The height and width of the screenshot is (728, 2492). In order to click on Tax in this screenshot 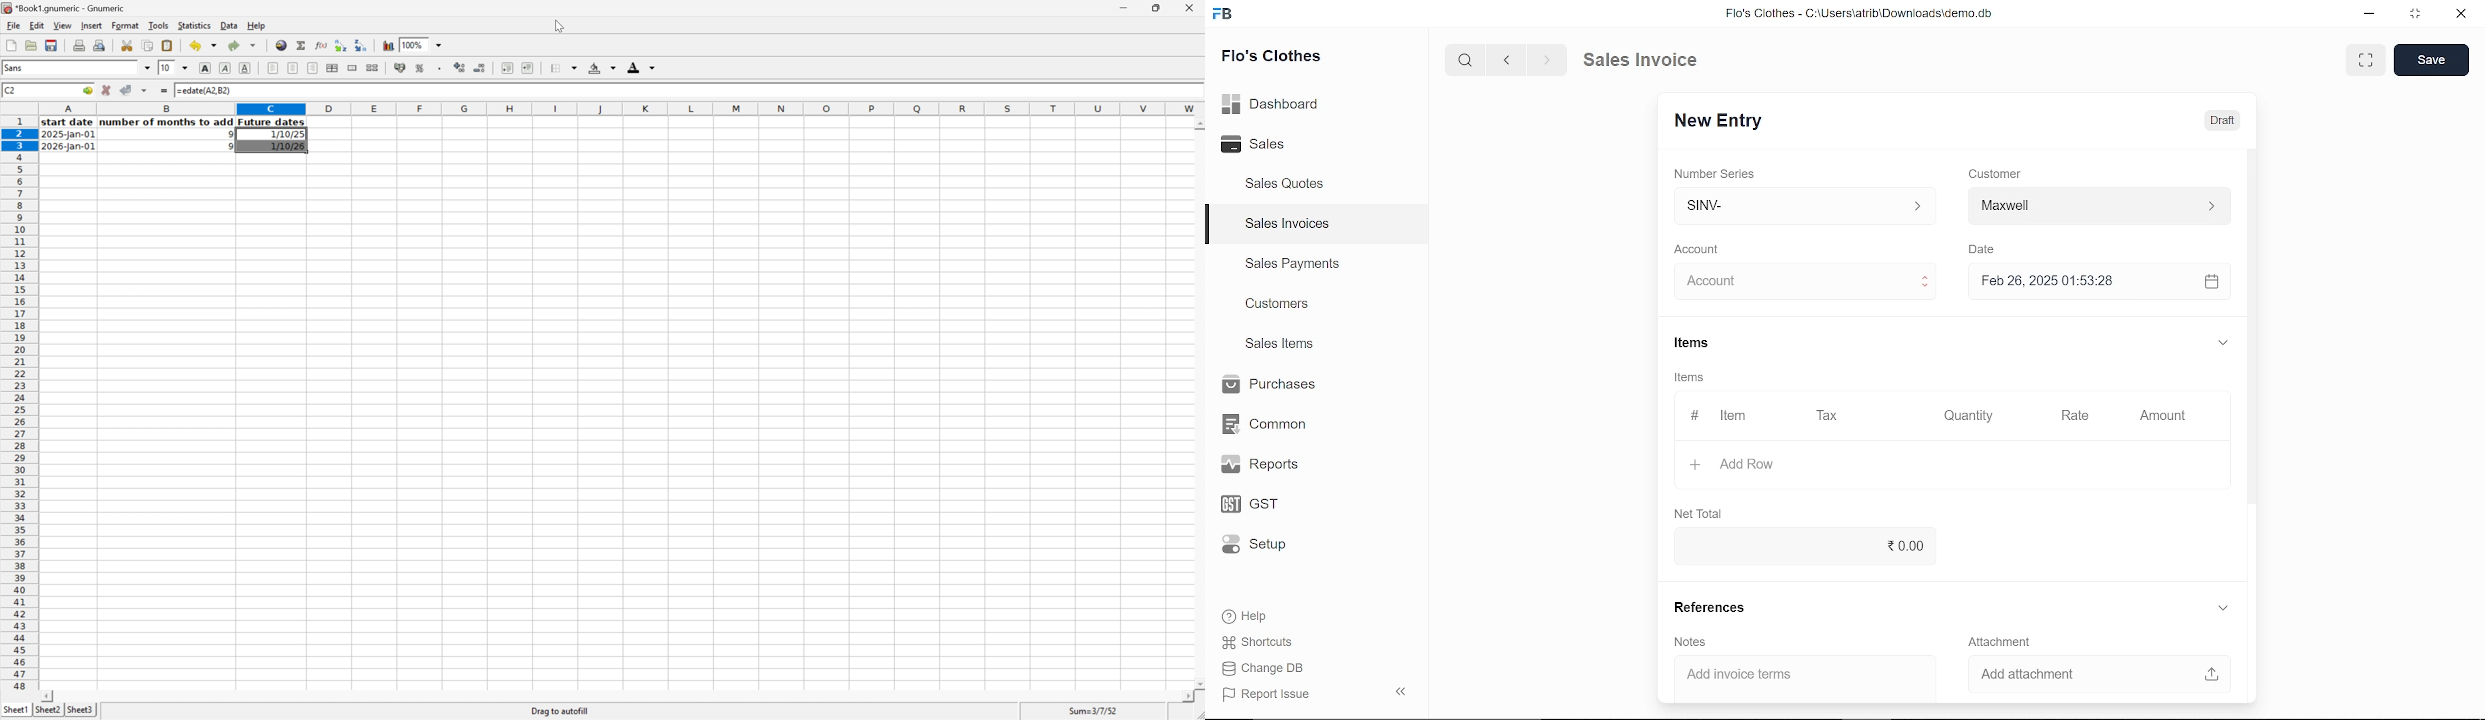, I will do `click(1831, 416)`.